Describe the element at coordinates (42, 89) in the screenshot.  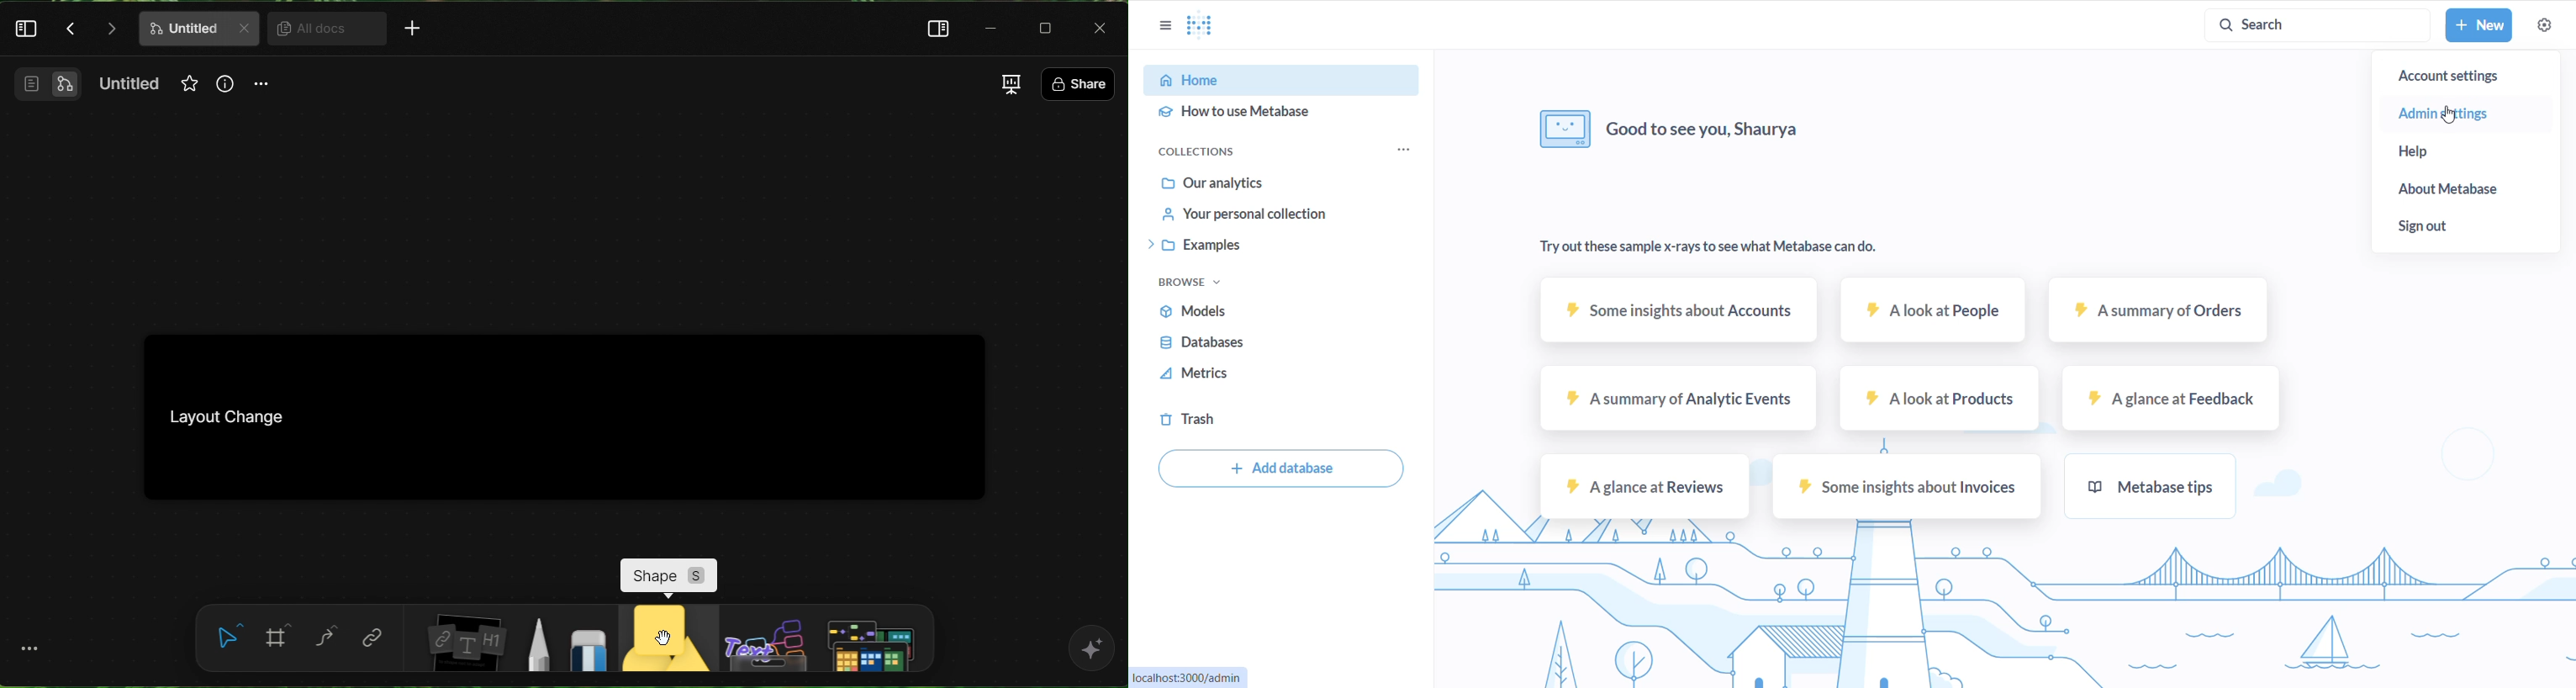
I see `Switch` at that location.